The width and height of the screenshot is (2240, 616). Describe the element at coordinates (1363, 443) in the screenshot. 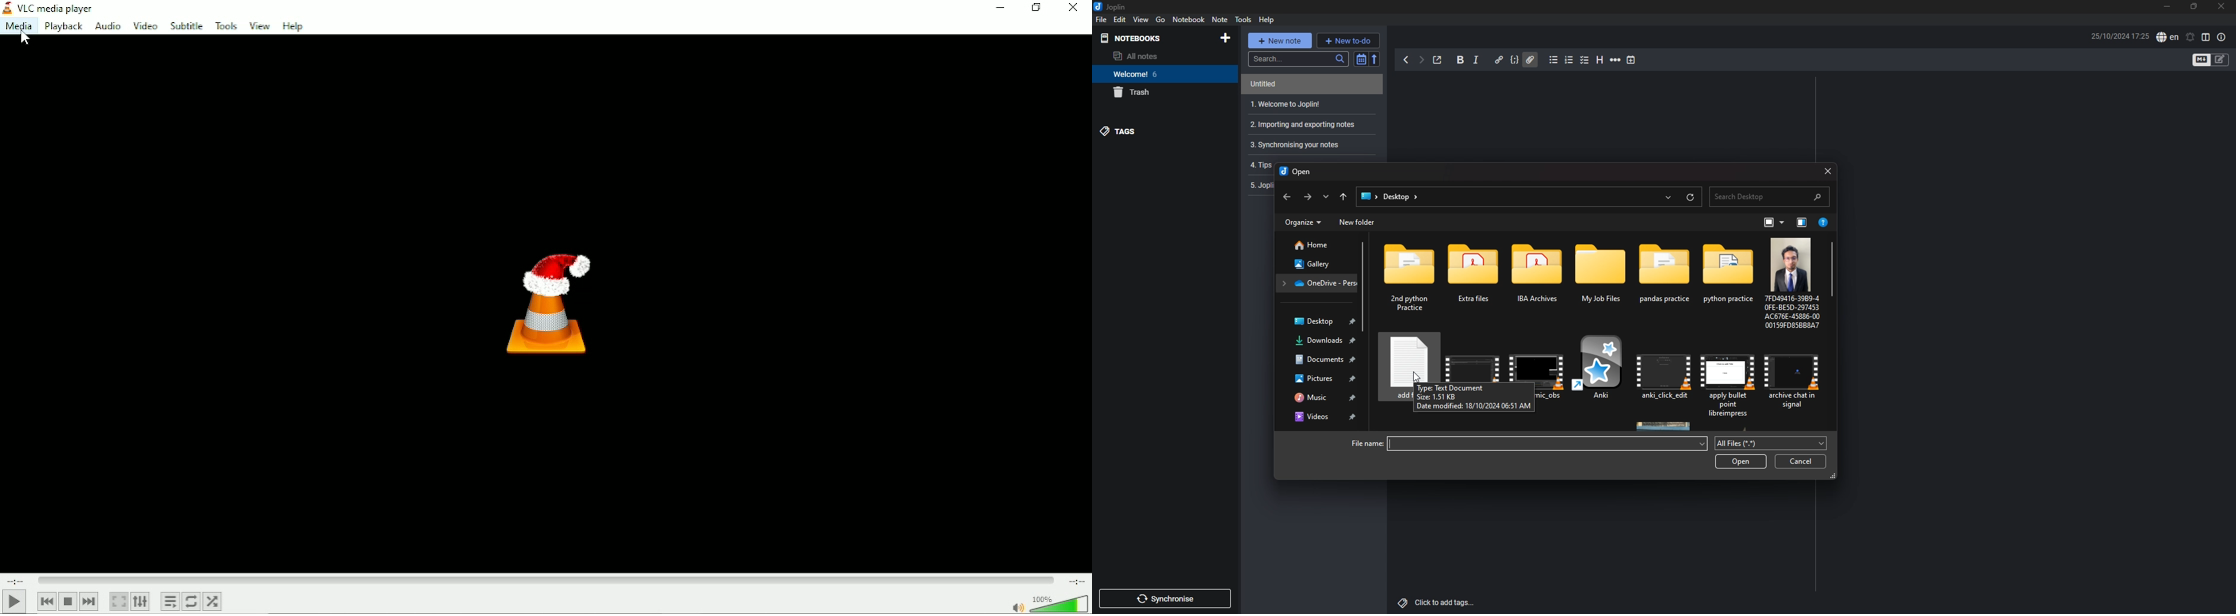

I see `Filename` at that location.